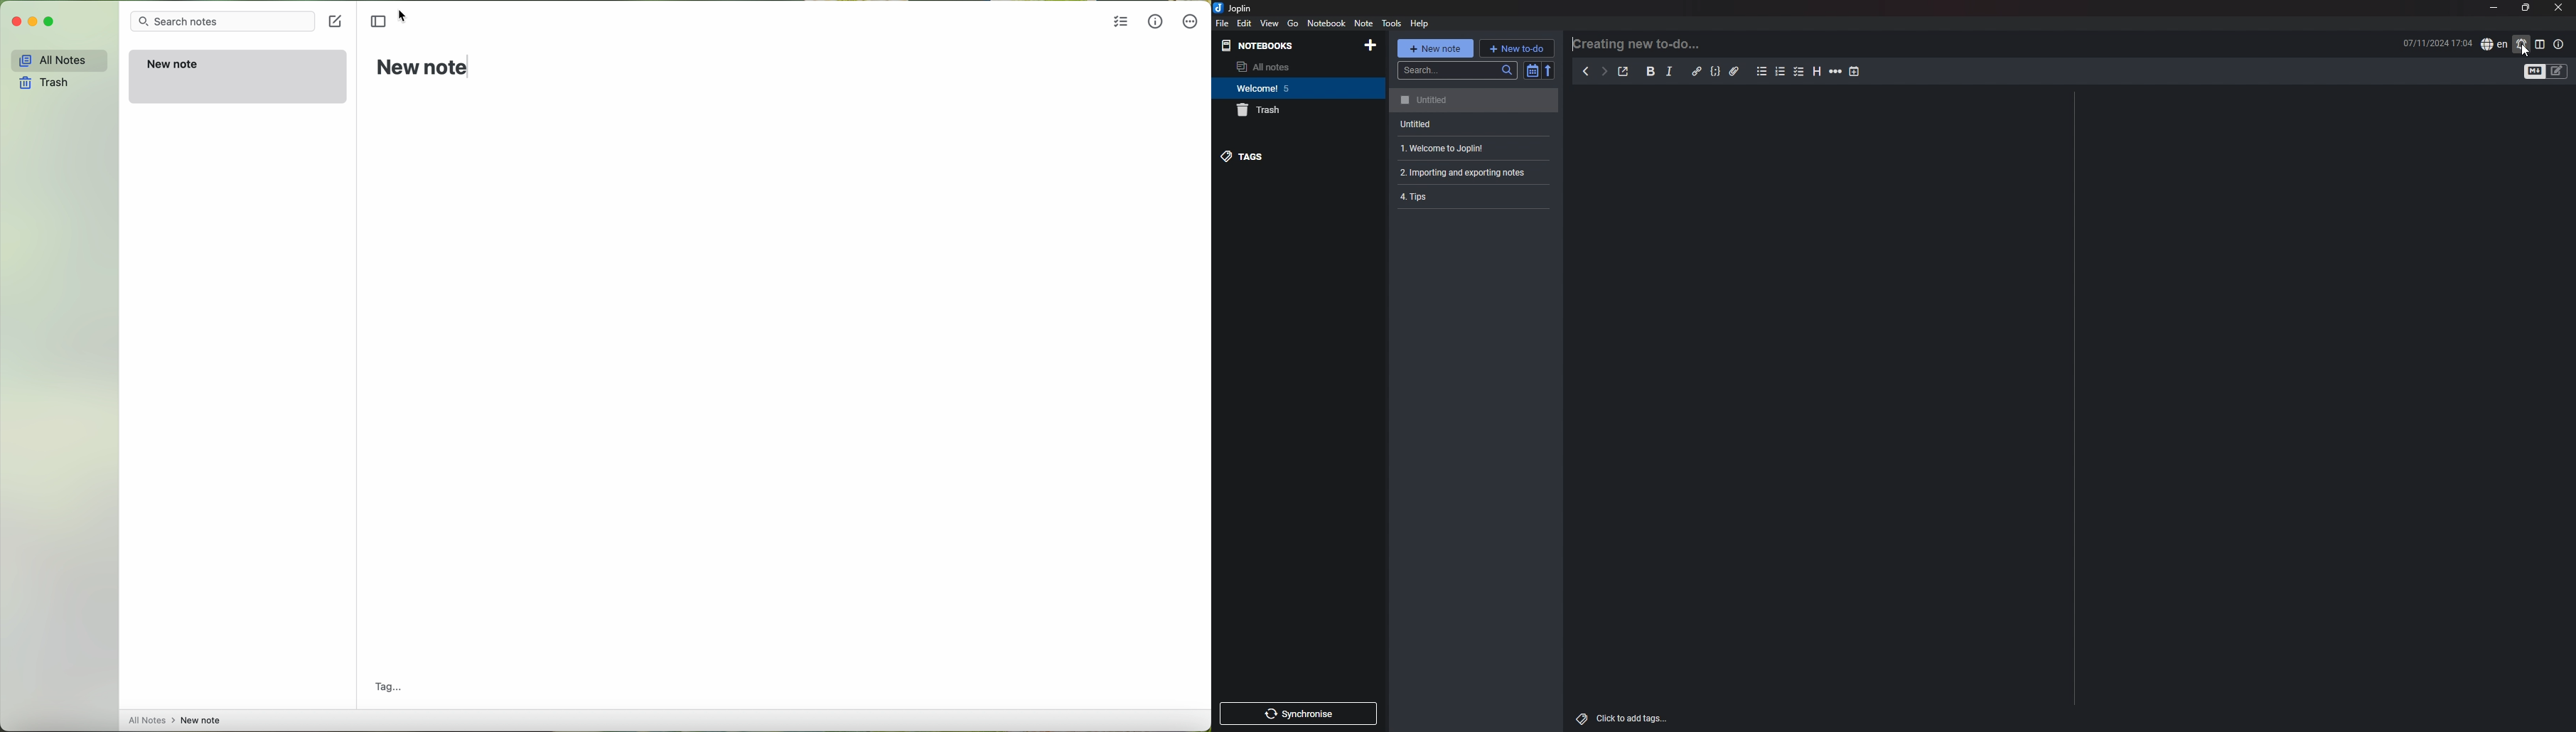  I want to click on set alarm, so click(2522, 43).